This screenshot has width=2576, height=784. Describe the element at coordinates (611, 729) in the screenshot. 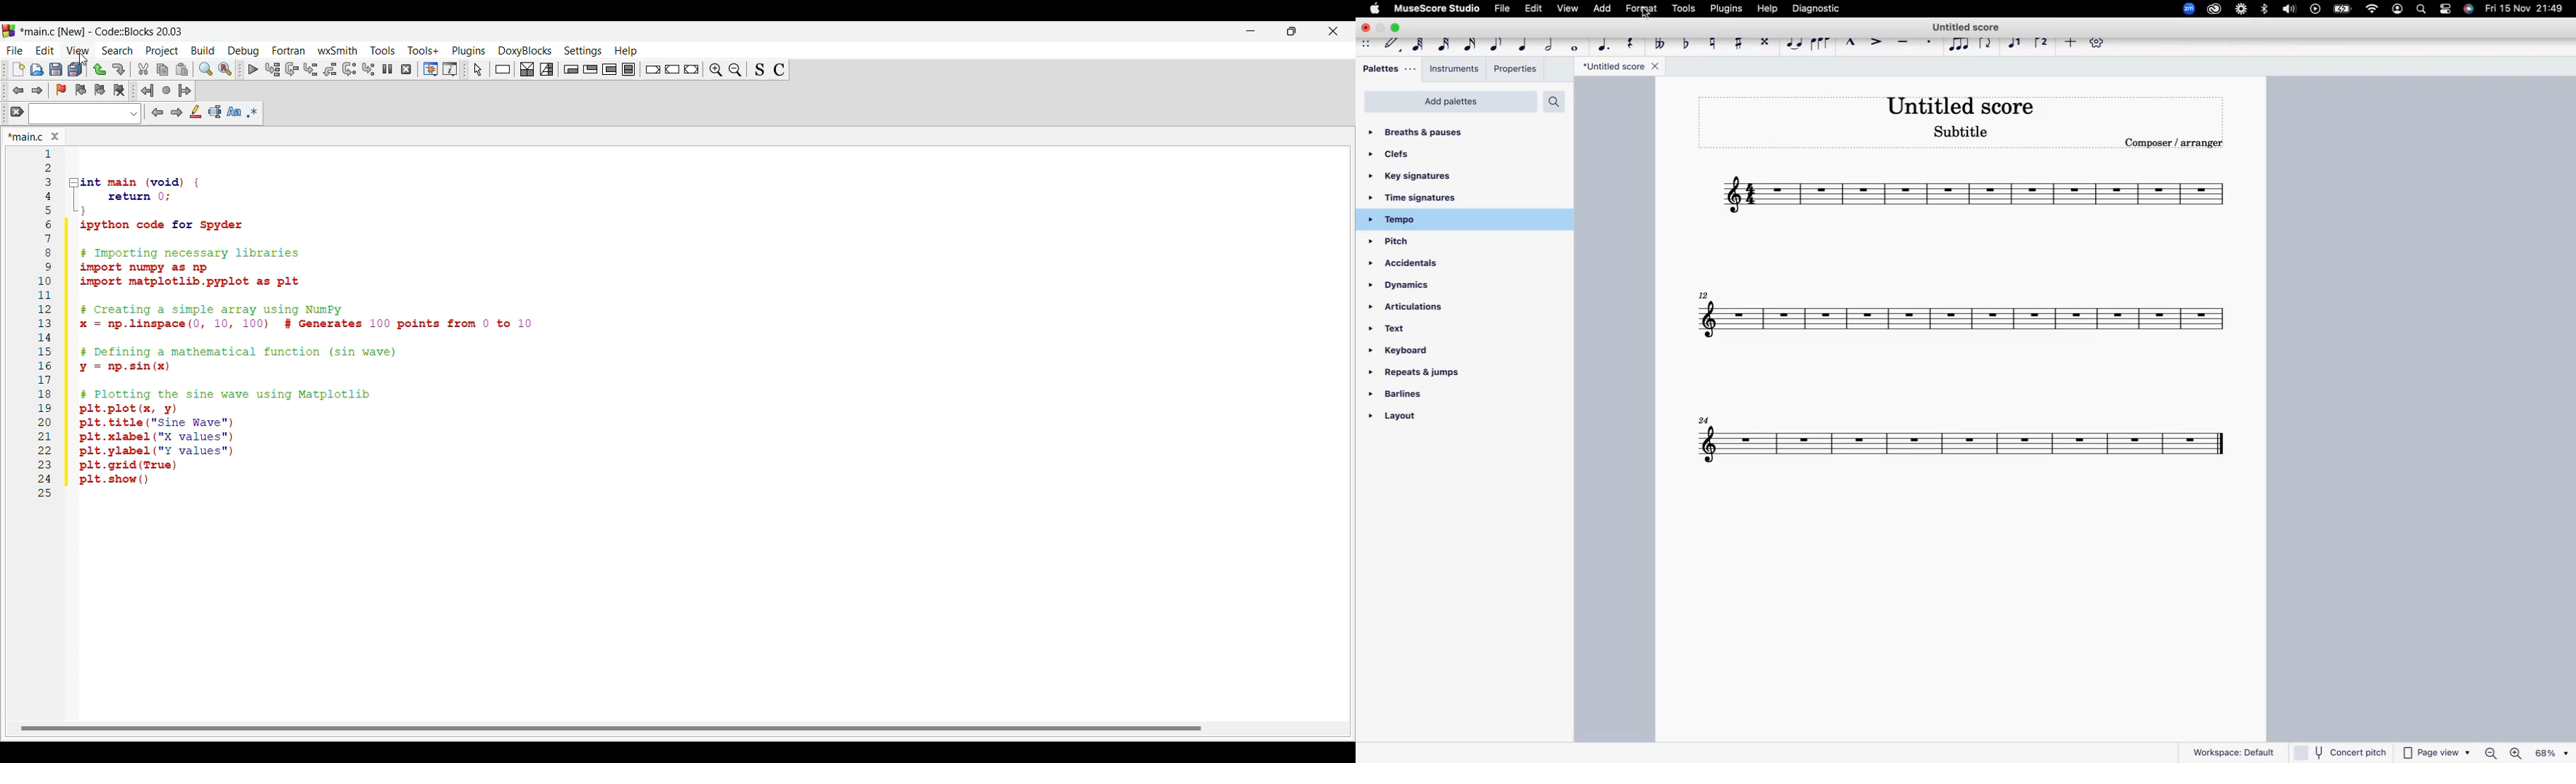

I see `Horizontal slide bar` at that location.